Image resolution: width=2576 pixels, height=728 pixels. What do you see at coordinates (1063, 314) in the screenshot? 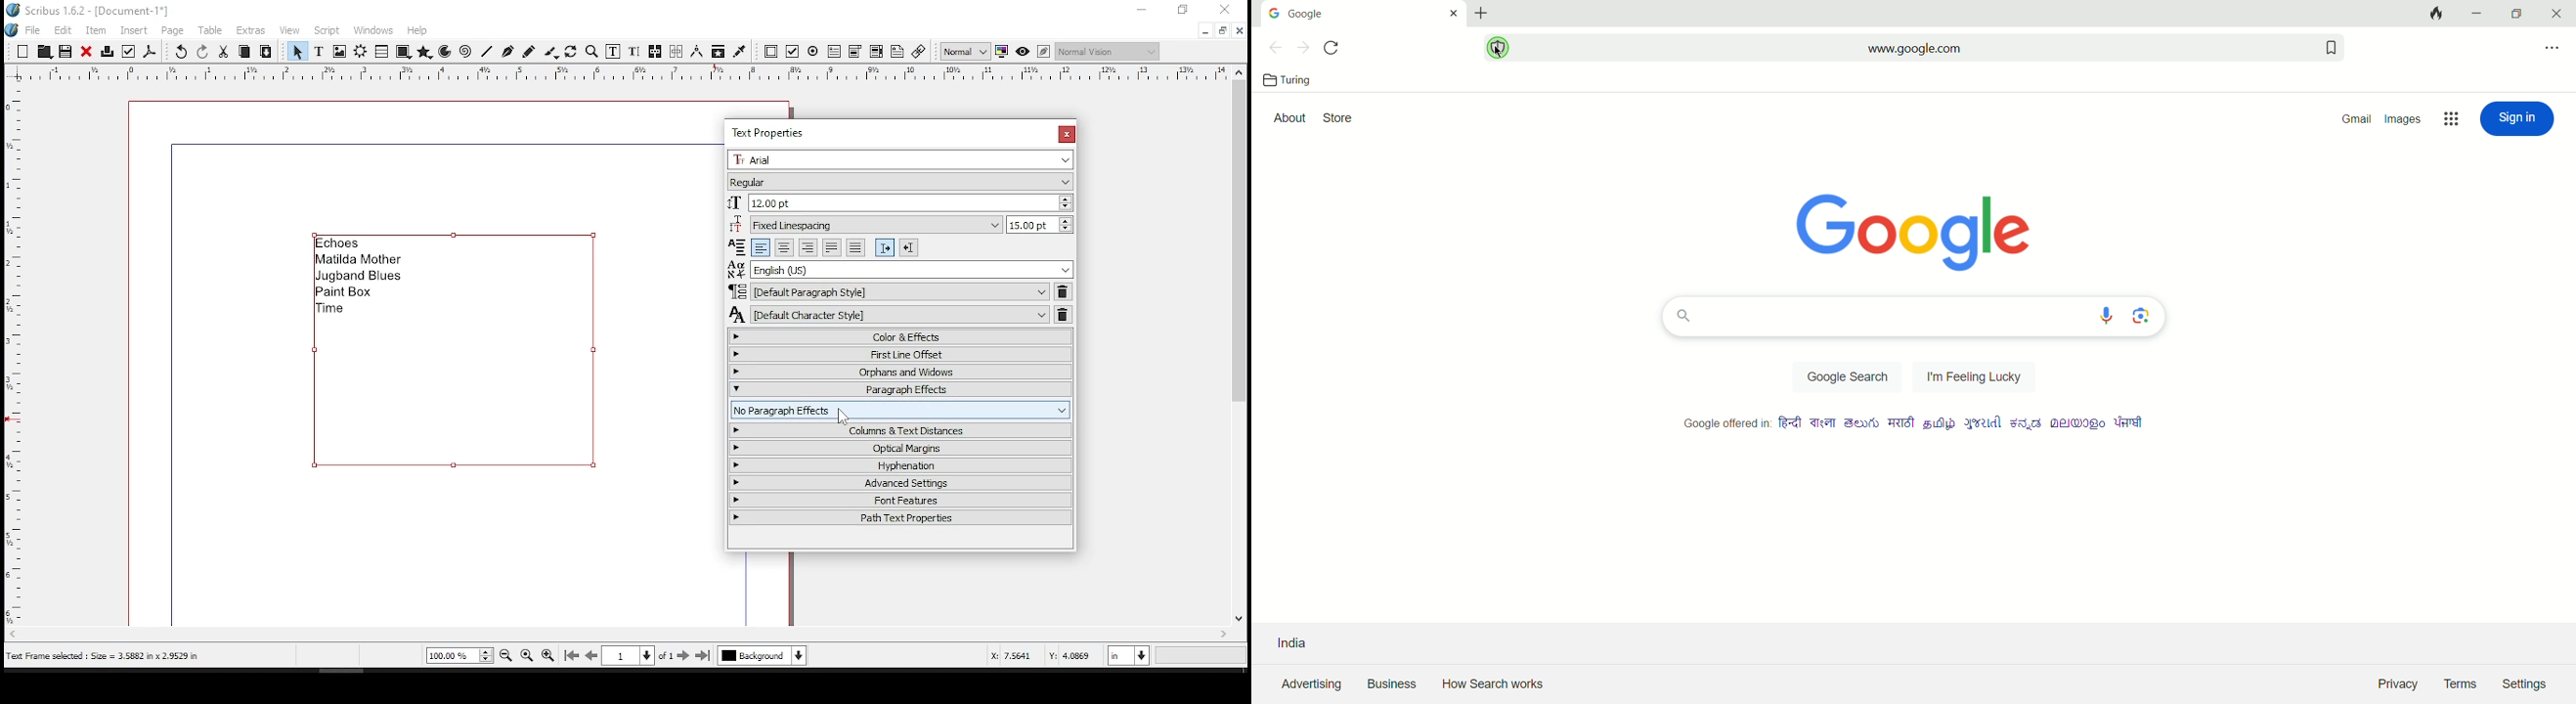
I see `delete character style` at bounding box center [1063, 314].